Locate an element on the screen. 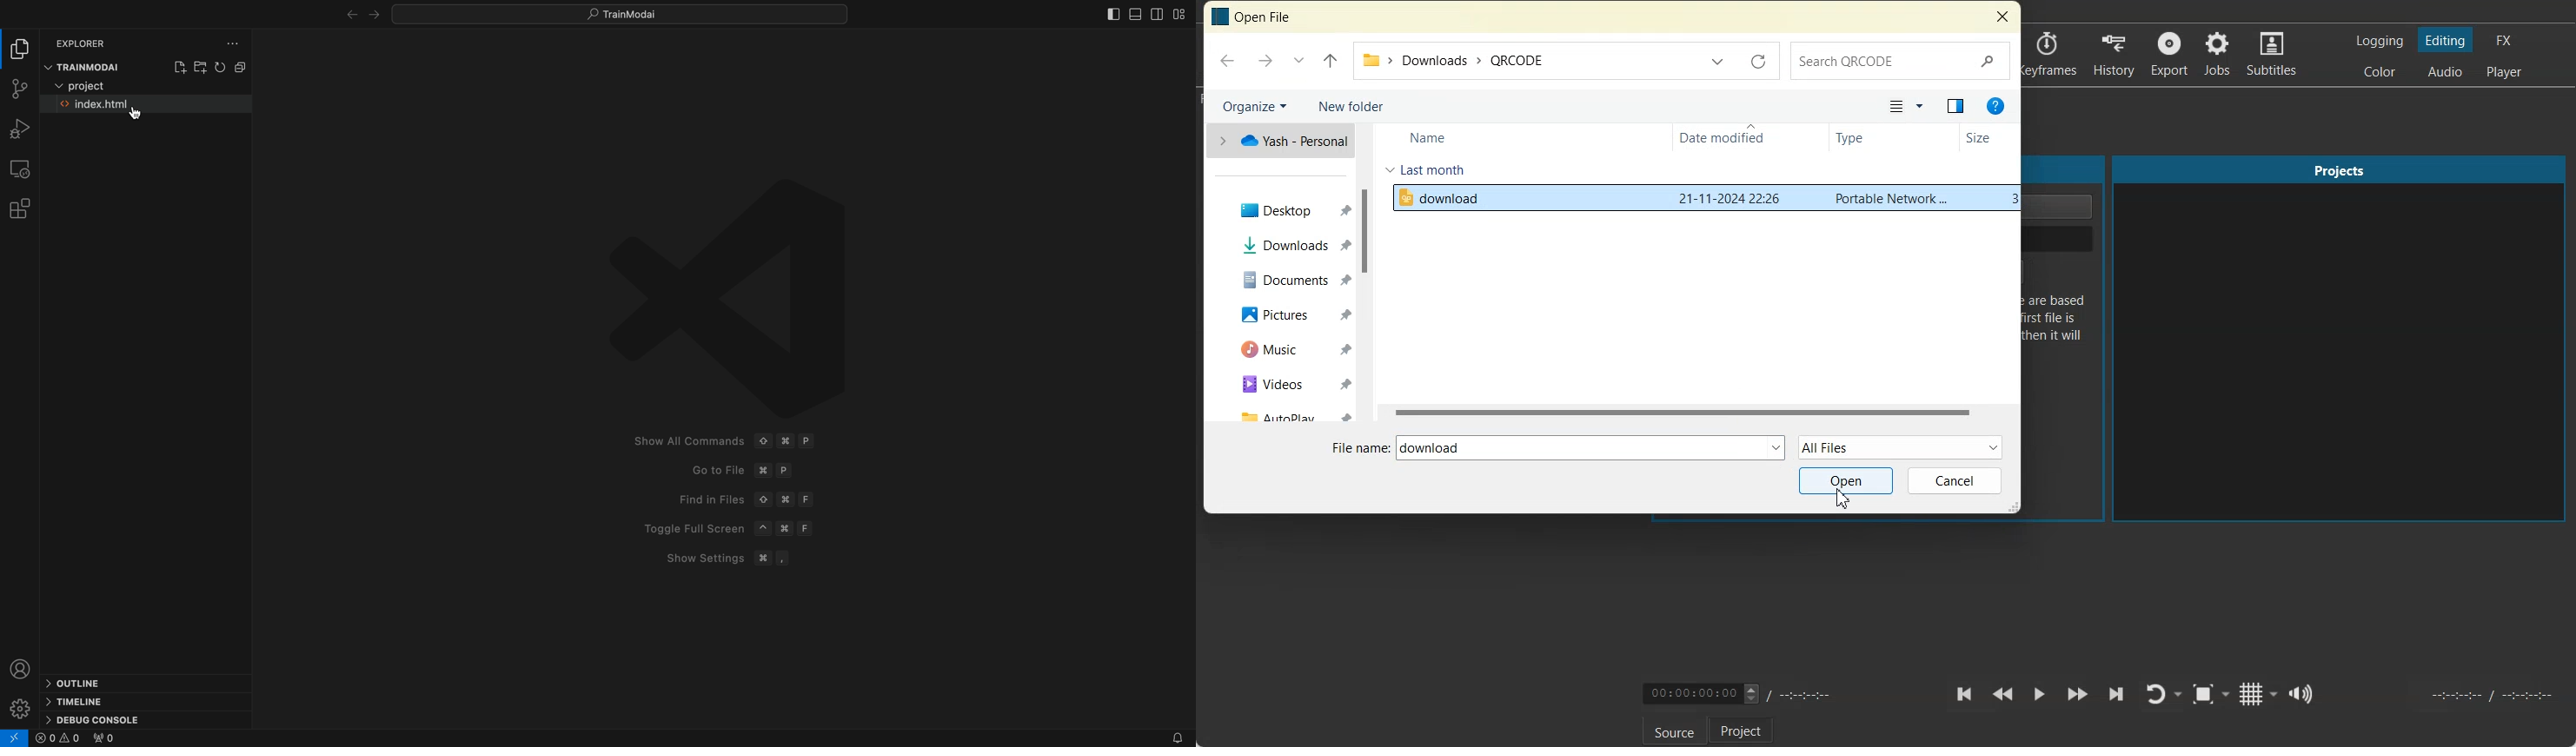 Image resolution: width=2576 pixels, height=756 pixels. Organize is located at coordinates (1253, 104).